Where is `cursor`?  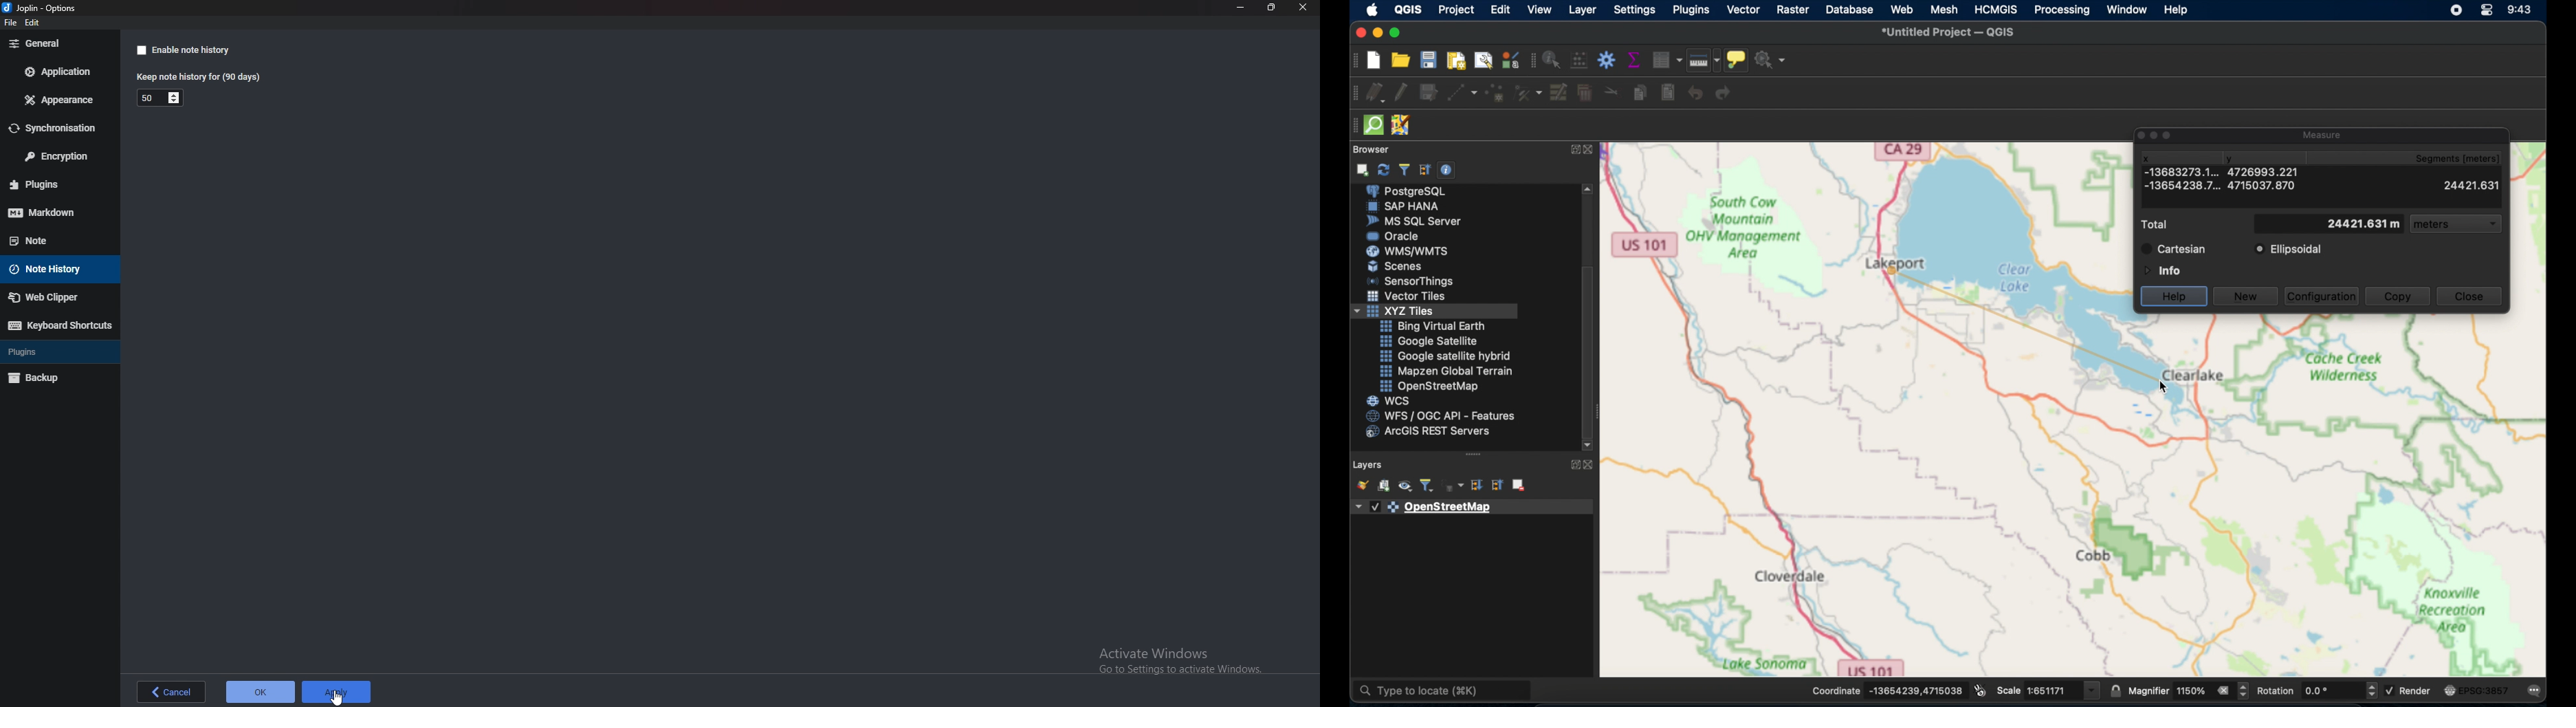
cursor is located at coordinates (336, 696).